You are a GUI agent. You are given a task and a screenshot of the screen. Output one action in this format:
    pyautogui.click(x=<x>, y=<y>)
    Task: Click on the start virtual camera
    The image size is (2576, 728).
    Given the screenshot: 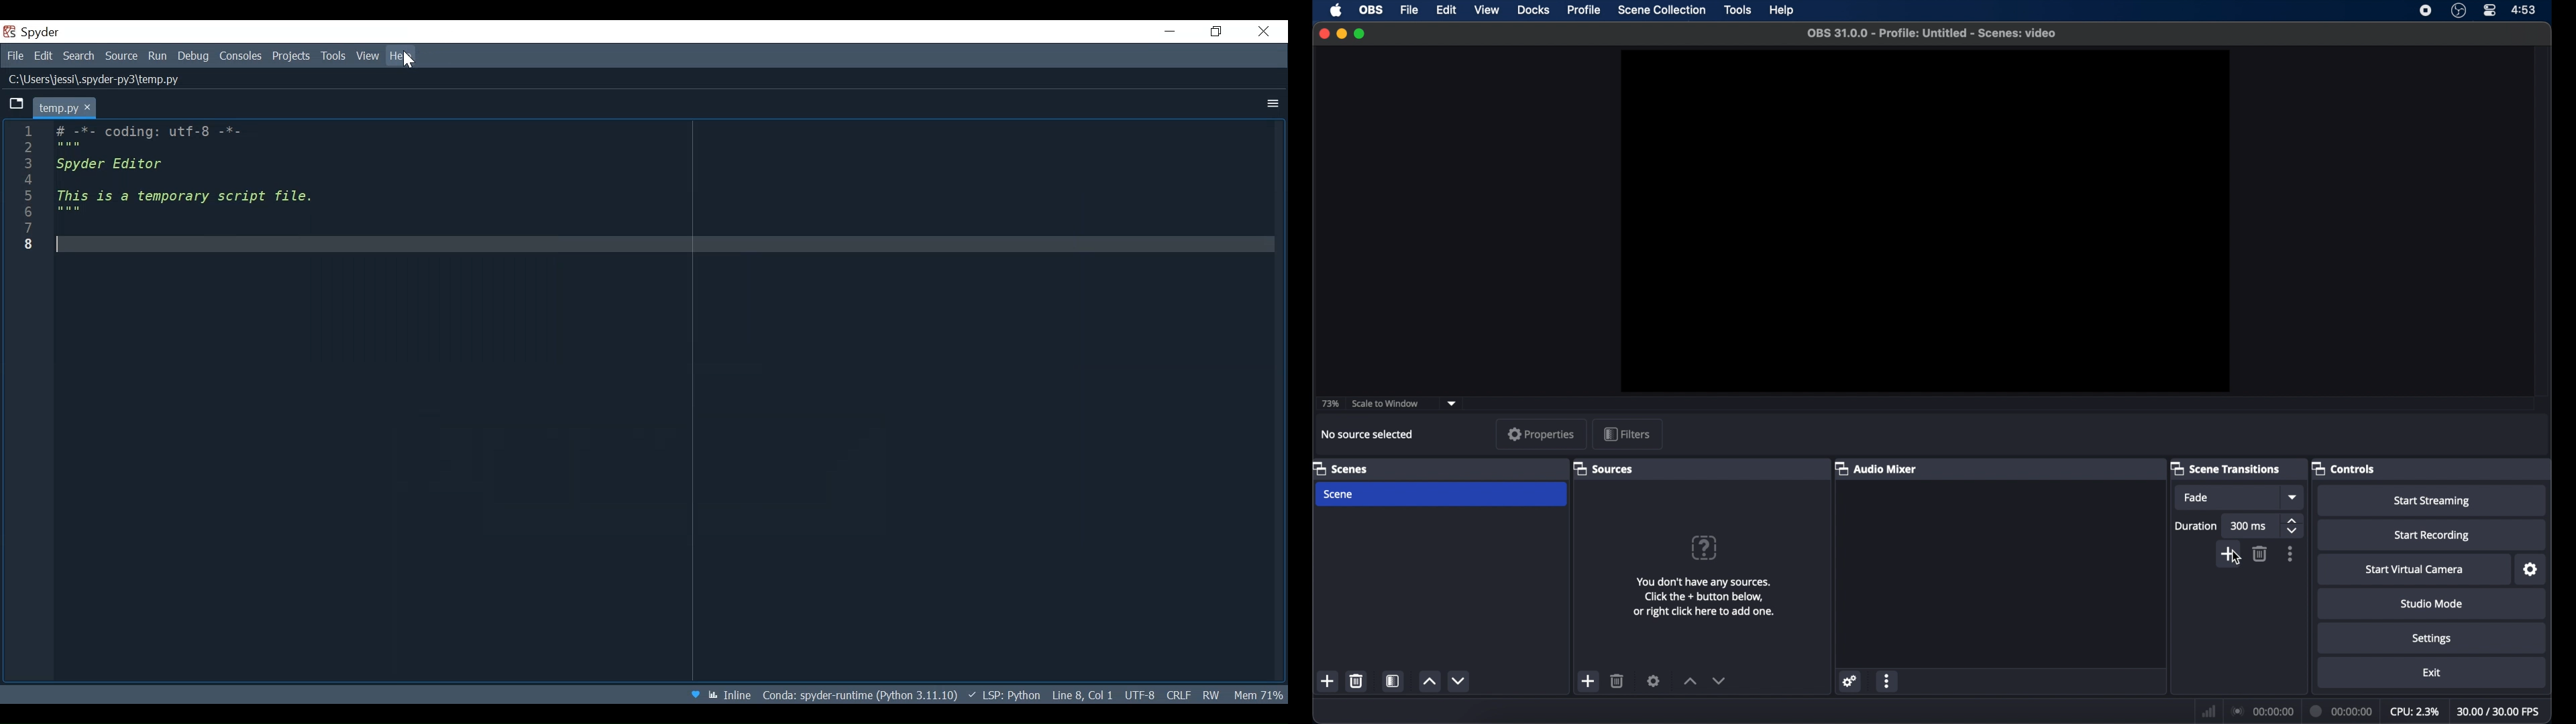 What is the action you would take?
    pyautogui.click(x=2414, y=570)
    